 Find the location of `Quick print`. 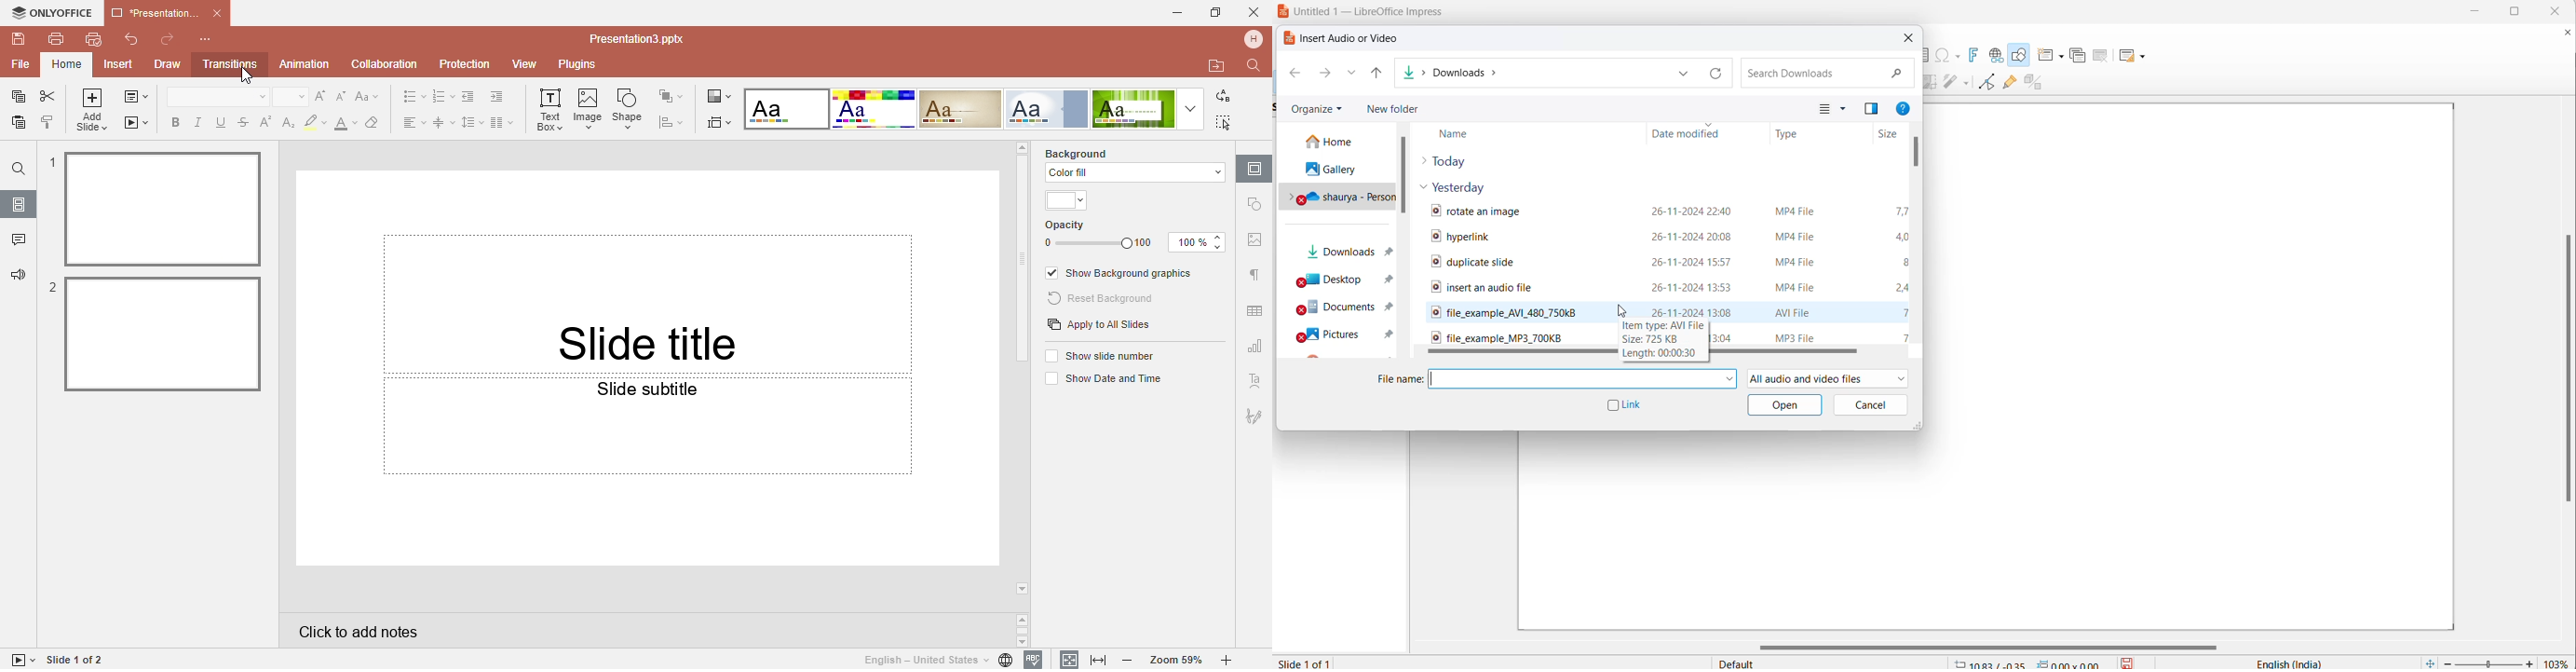

Quick print is located at coordinates (92, 42).